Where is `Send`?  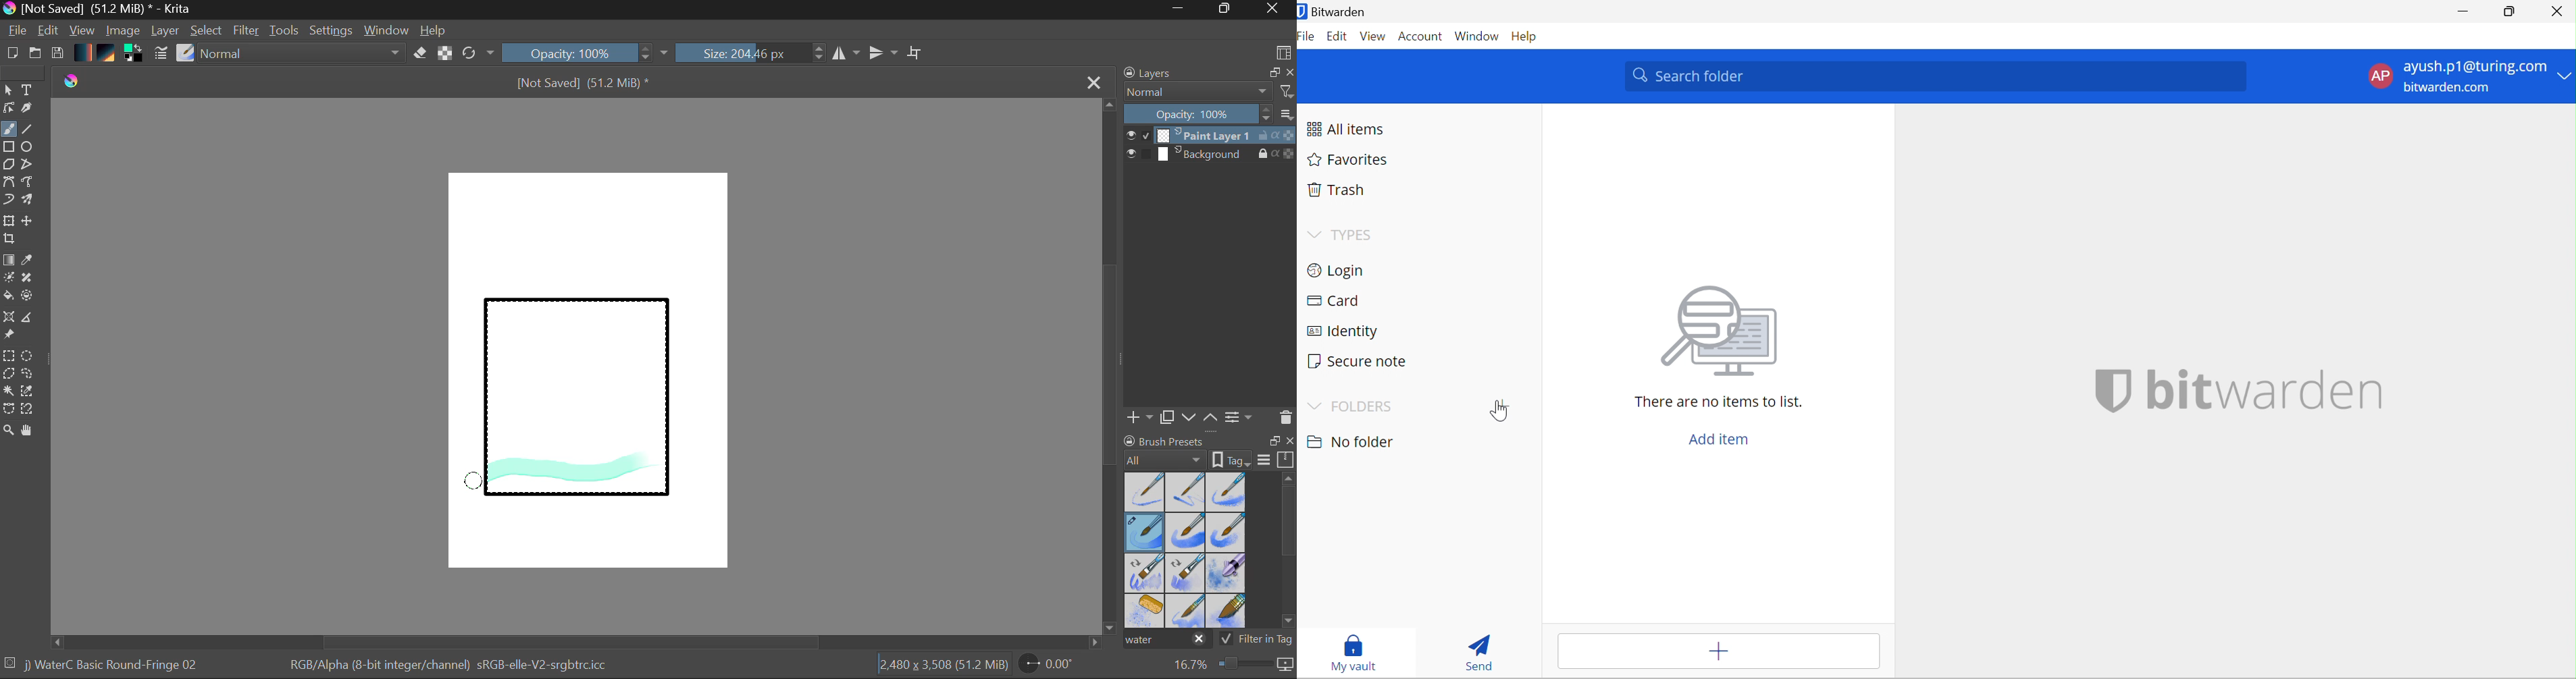 Send is located at coordinates (1484, 650).